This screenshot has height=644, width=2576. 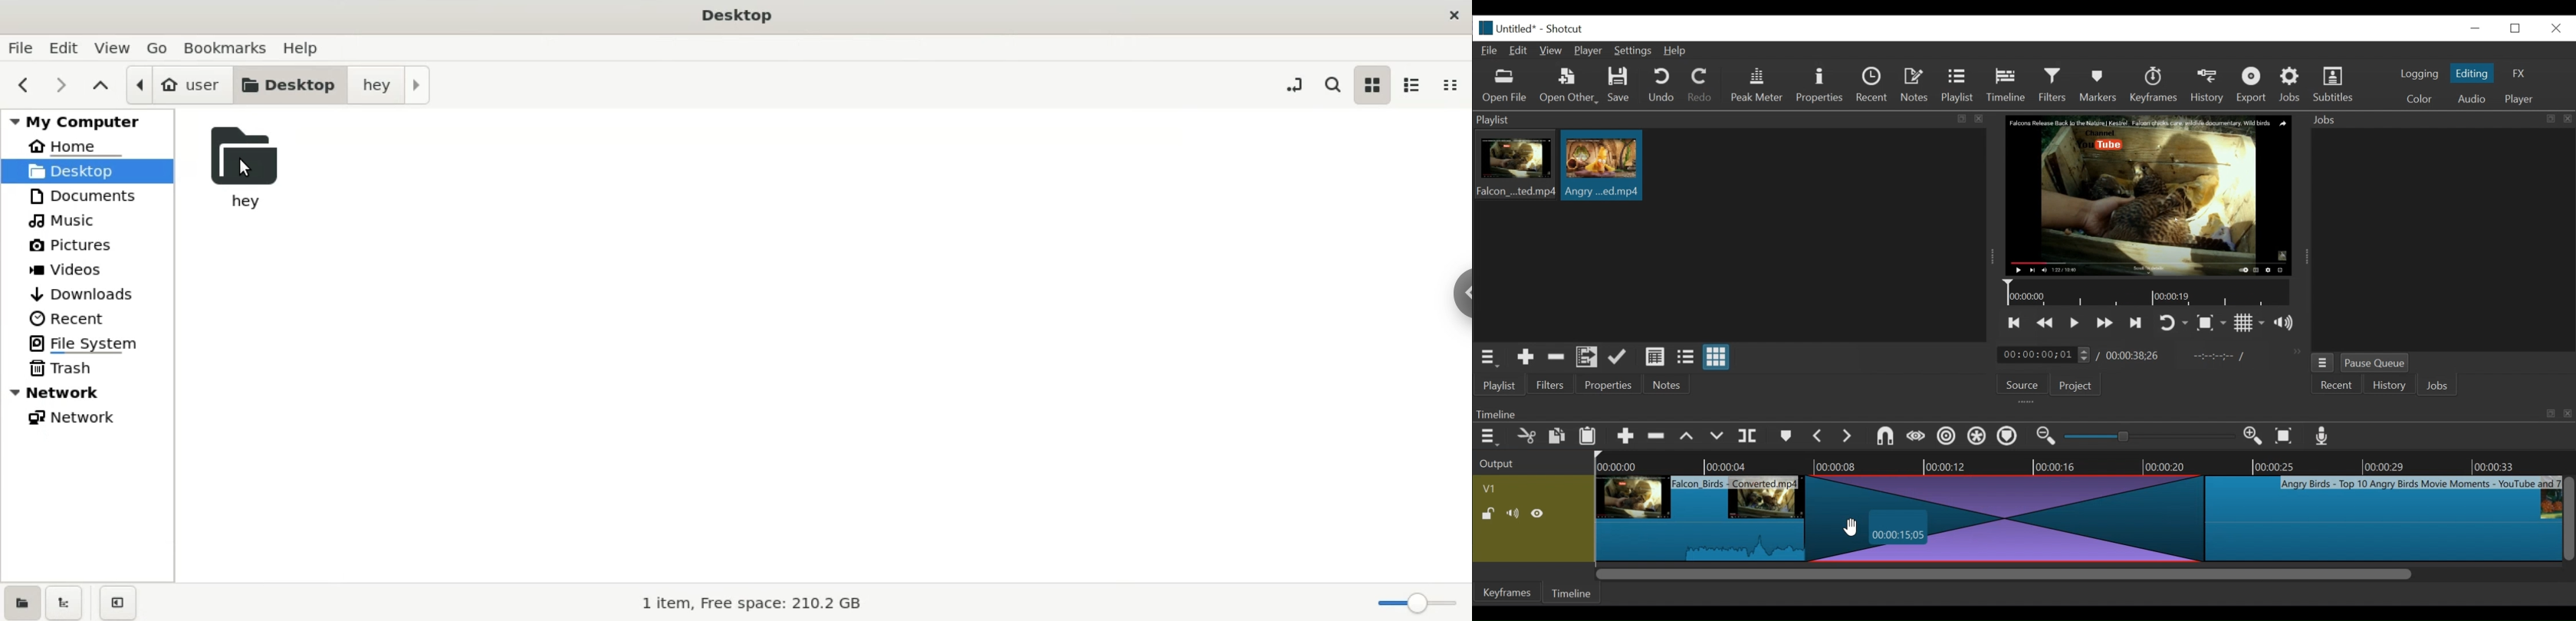 I want to click on media viewer, so click(x=2147, y=195).